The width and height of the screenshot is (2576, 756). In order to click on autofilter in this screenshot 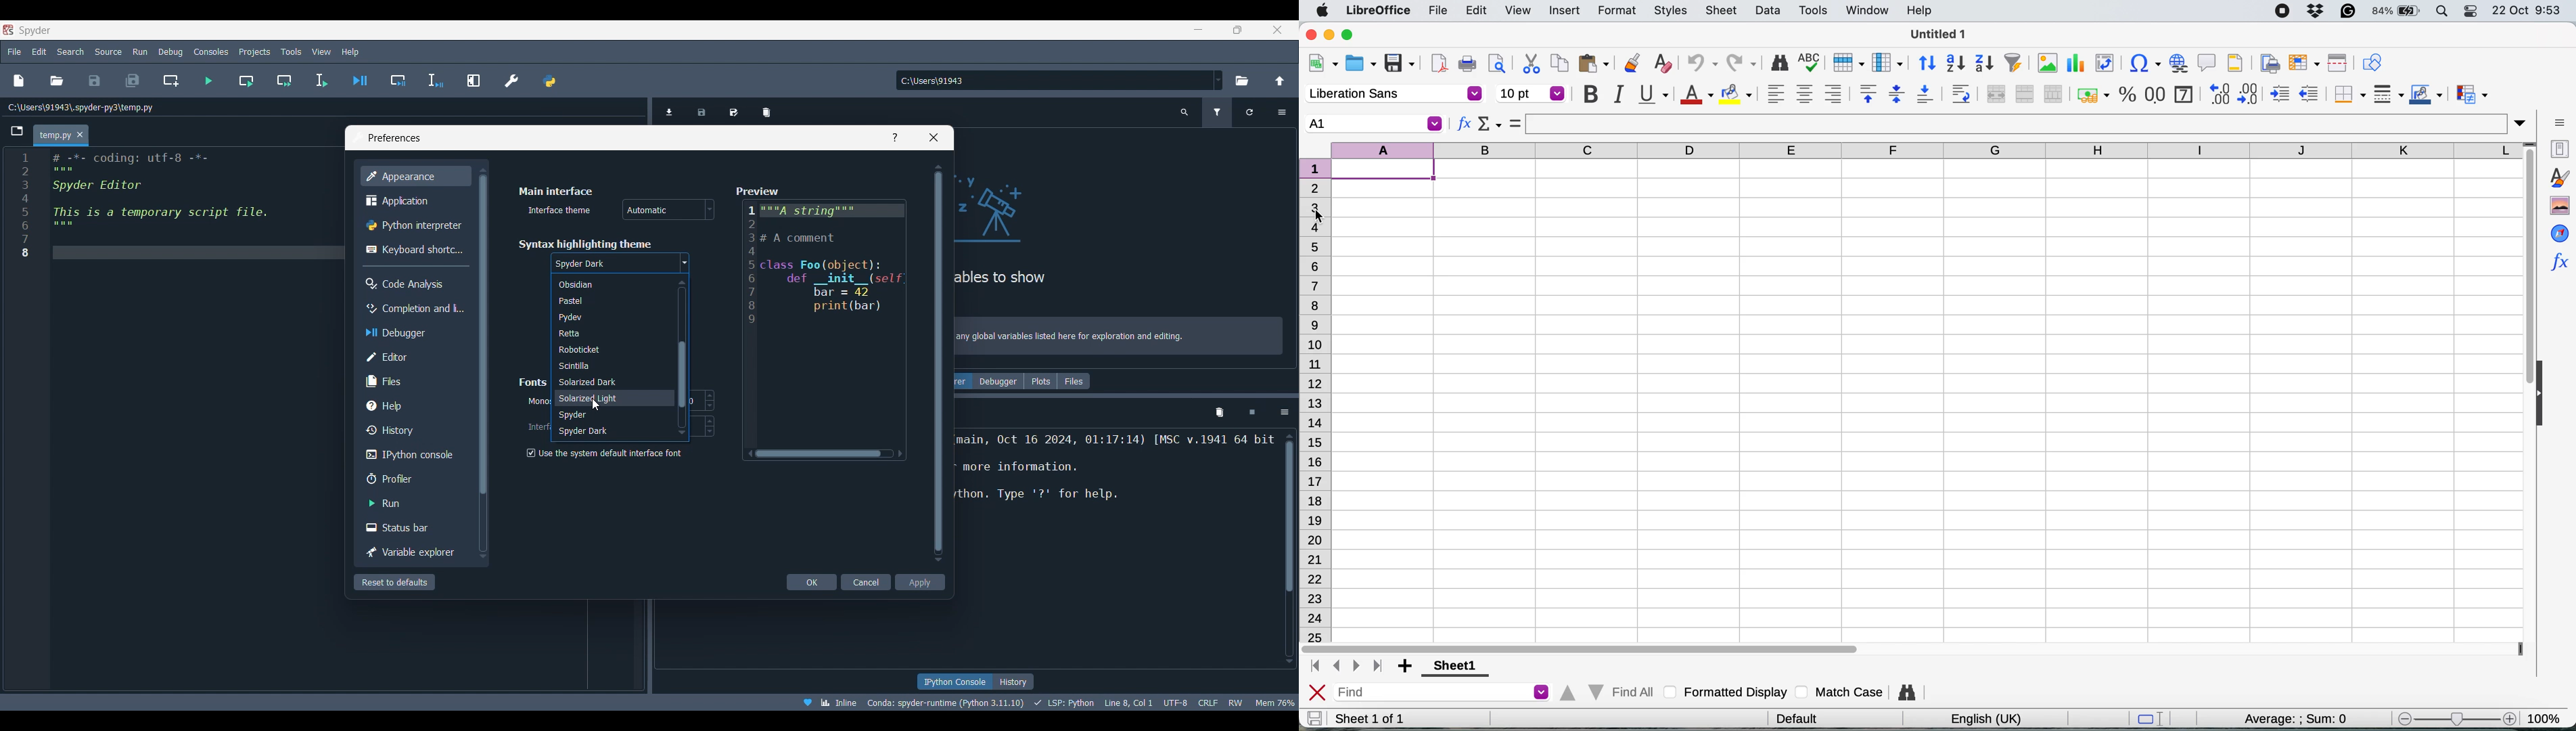, I will do `click(2013, 63)`.